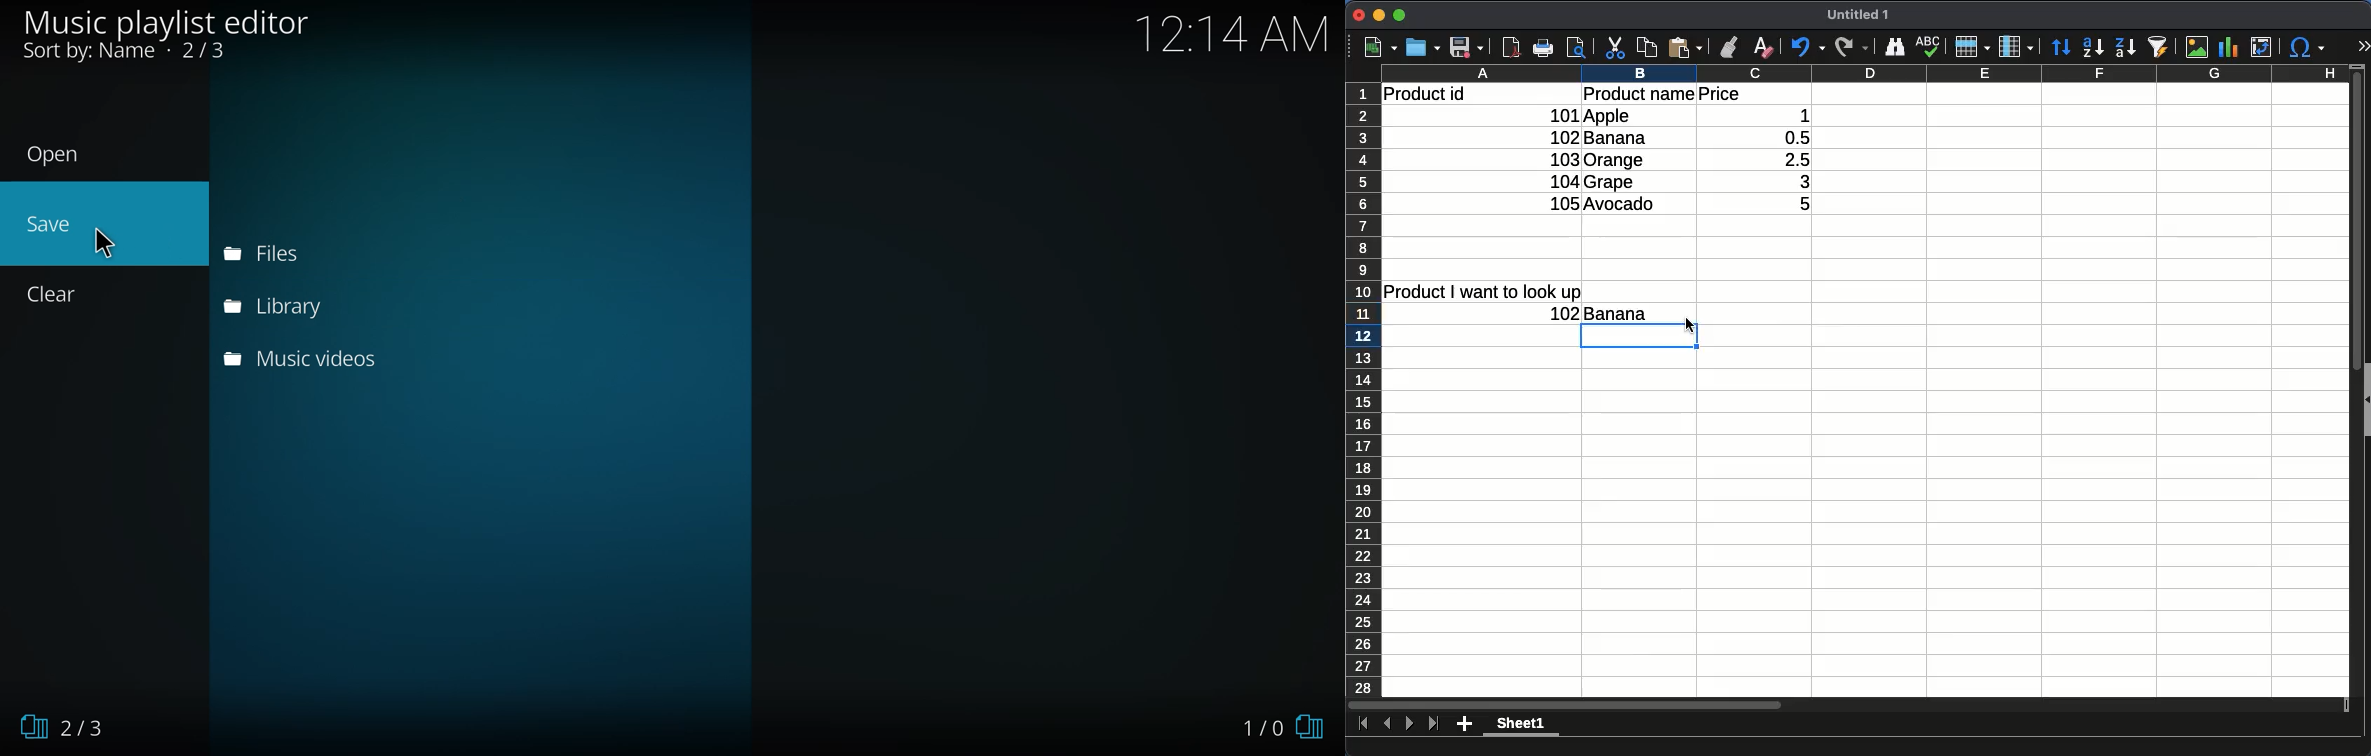 Image resolution: width=2380 pixels, height=756 pixels. What do you see at coordinates (1622, 204) in the screenshot?
I see `avocado` at bounding box center [1622, 204].